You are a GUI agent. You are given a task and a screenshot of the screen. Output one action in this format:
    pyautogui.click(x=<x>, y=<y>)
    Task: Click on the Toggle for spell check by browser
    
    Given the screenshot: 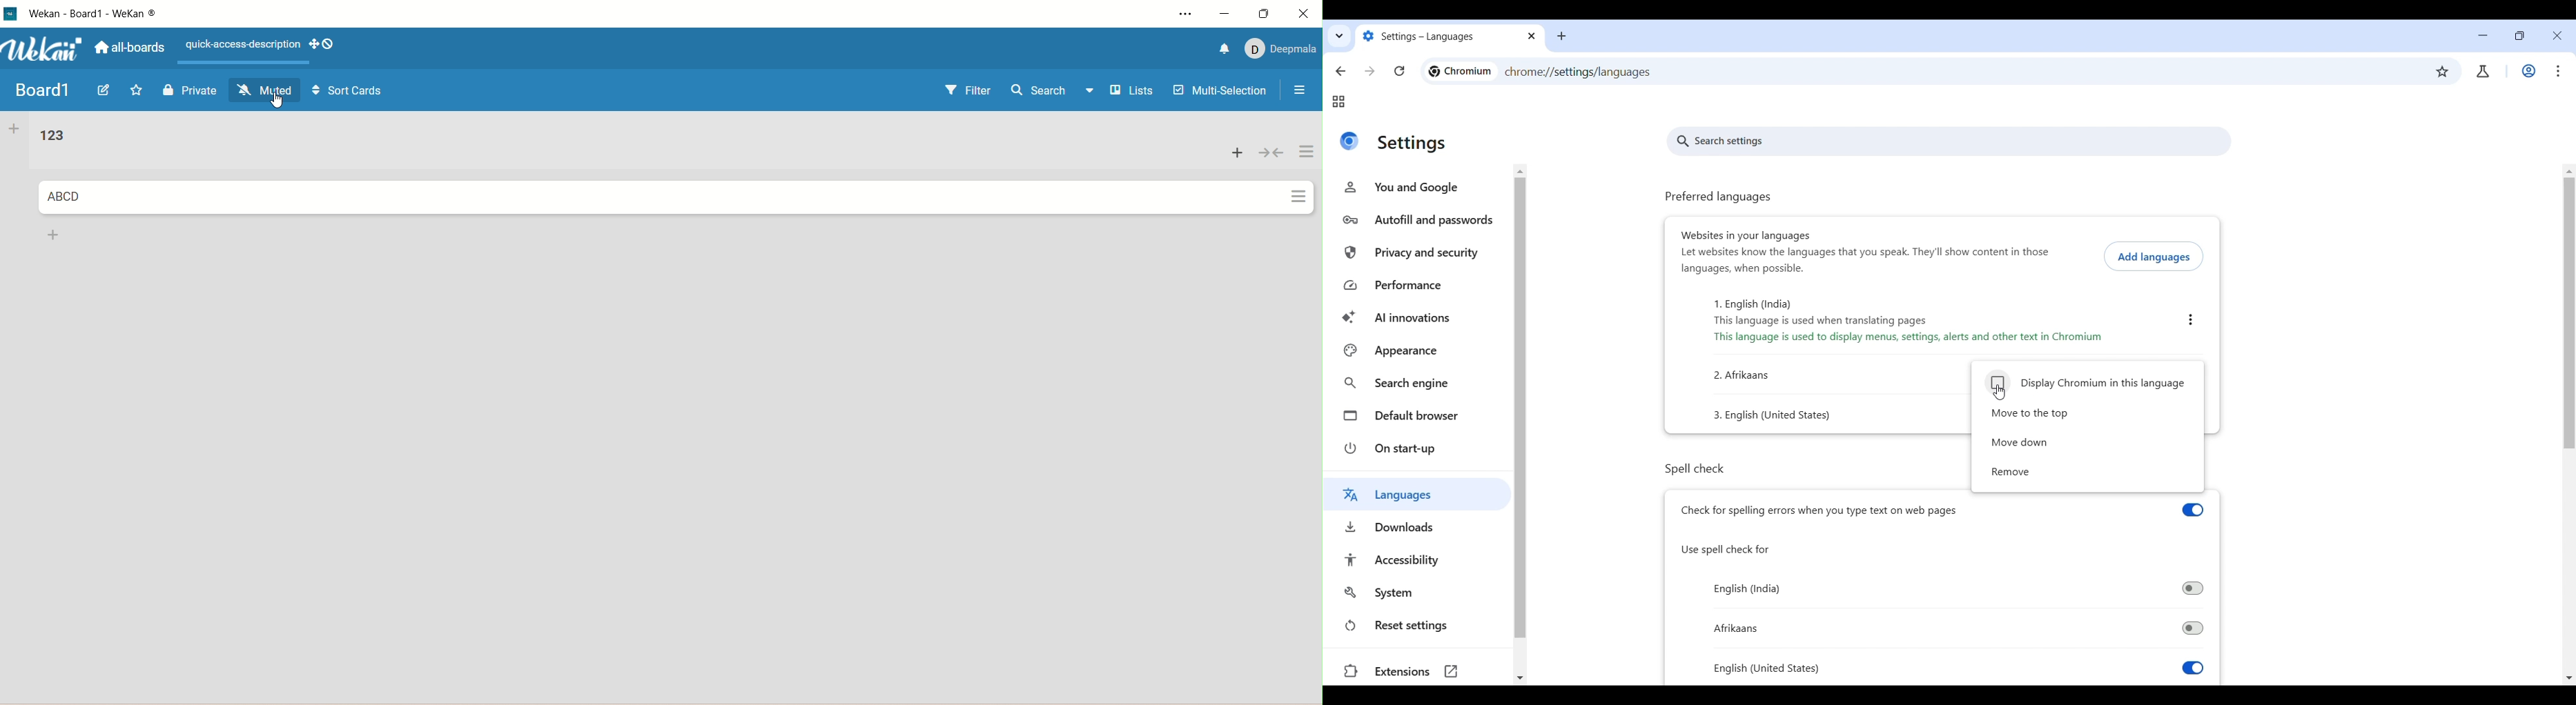 What is the action you would take?
    pyautogui.click(x=1943, y=510)
    